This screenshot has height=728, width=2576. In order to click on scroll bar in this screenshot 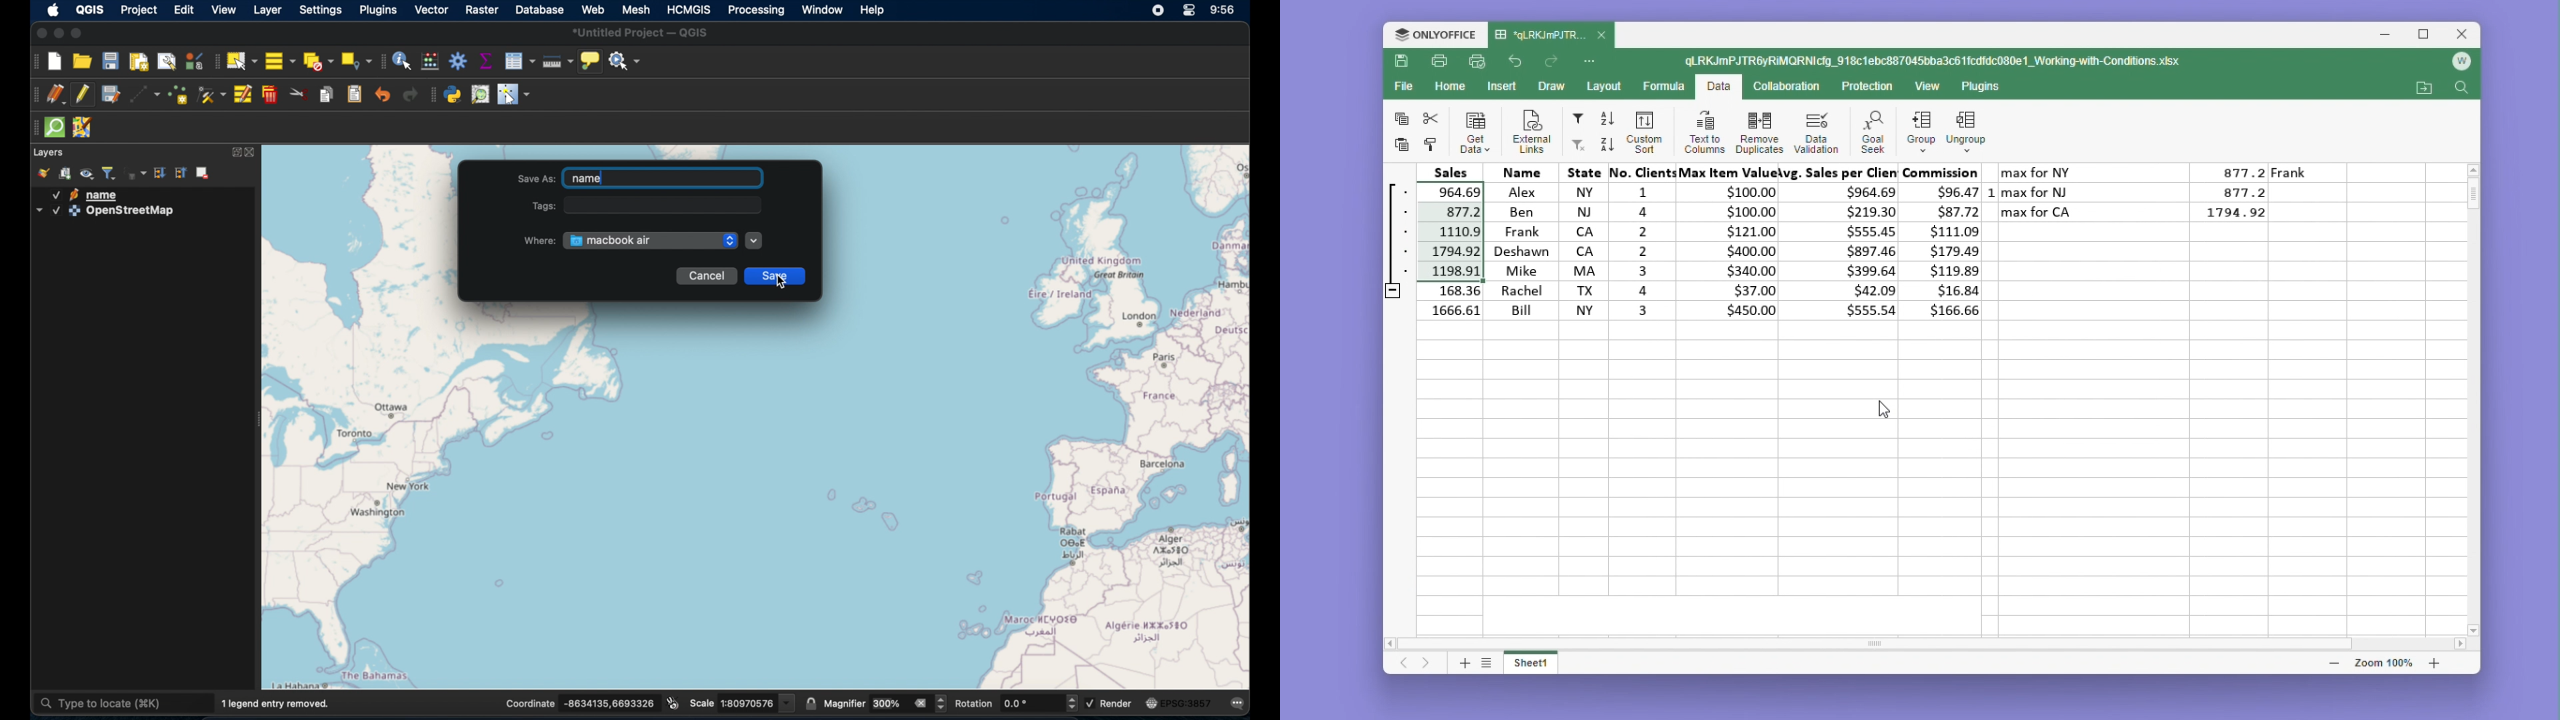, I will do `click(1904, 642)`.